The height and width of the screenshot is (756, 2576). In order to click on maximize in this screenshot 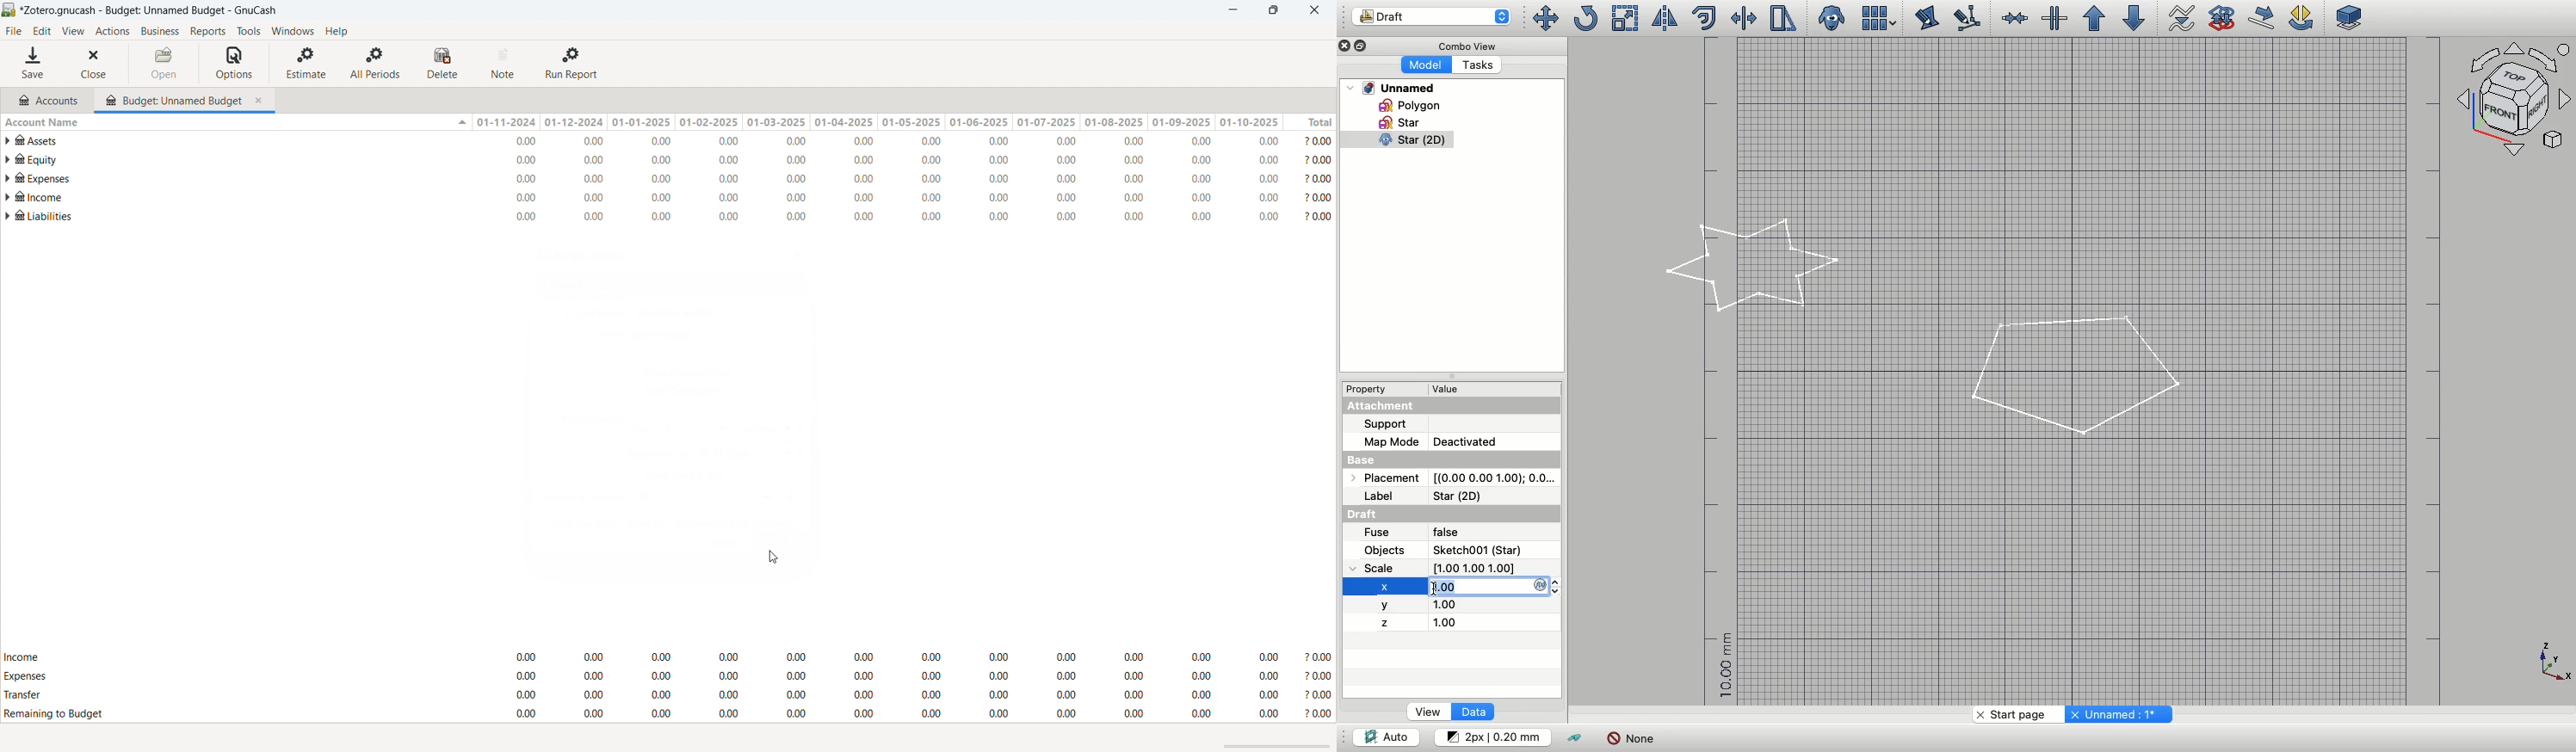, I will do `click(1273, 10)`.